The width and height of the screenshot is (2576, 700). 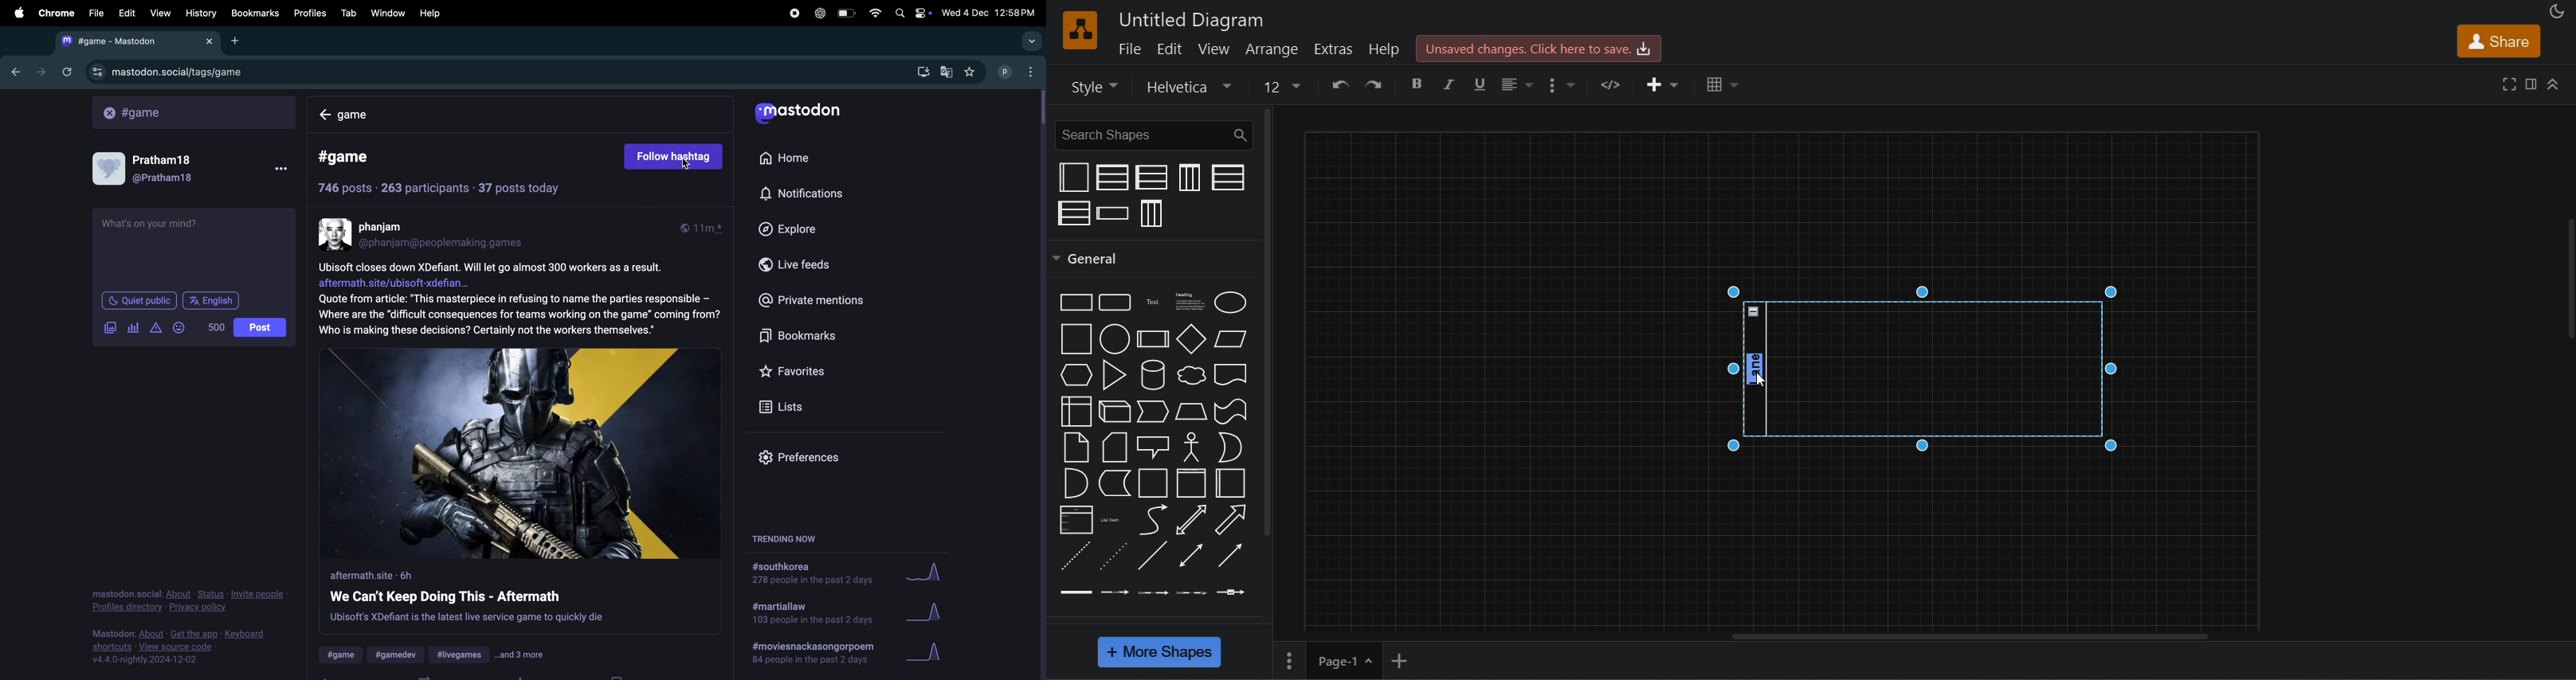 I want to click on horizontal container, so click(x=1230, y=483).